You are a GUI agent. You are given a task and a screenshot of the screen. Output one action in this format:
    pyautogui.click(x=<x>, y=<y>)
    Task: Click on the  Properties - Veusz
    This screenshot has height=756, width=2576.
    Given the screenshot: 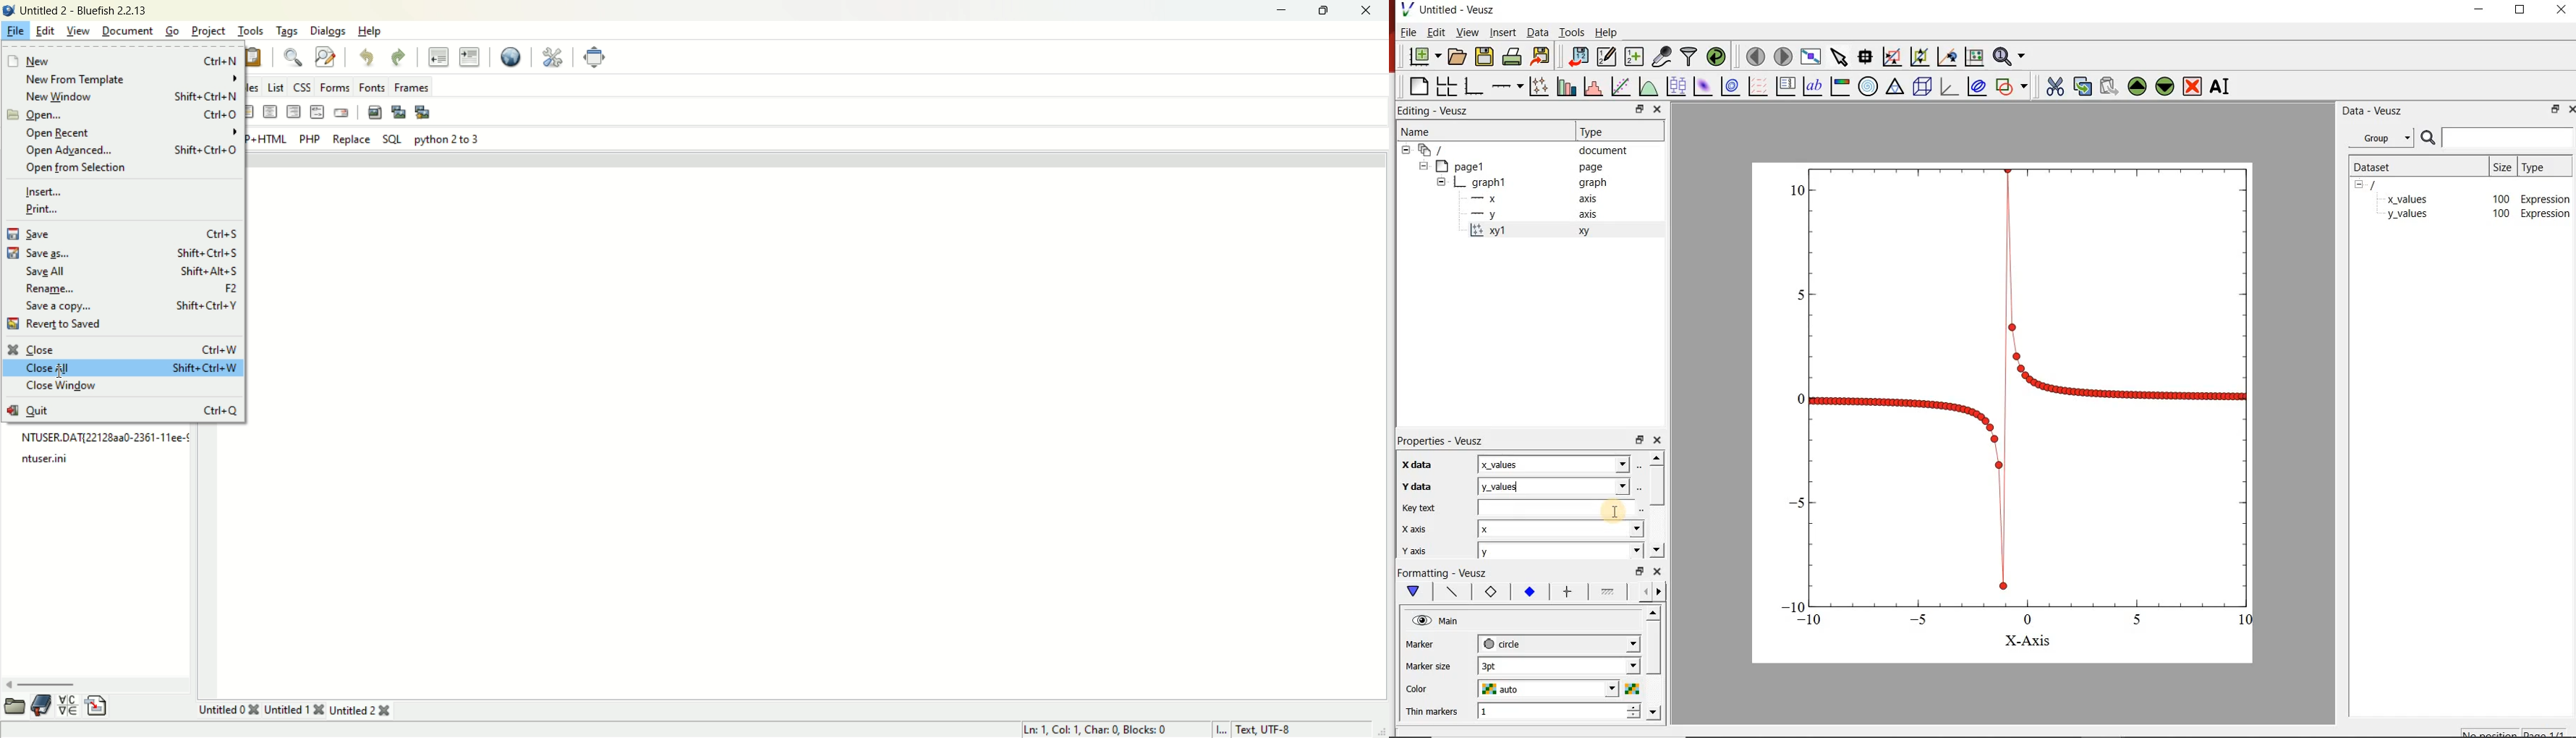 What is the action you would take?
    pyautogui.click(x=1444, y=440)
    